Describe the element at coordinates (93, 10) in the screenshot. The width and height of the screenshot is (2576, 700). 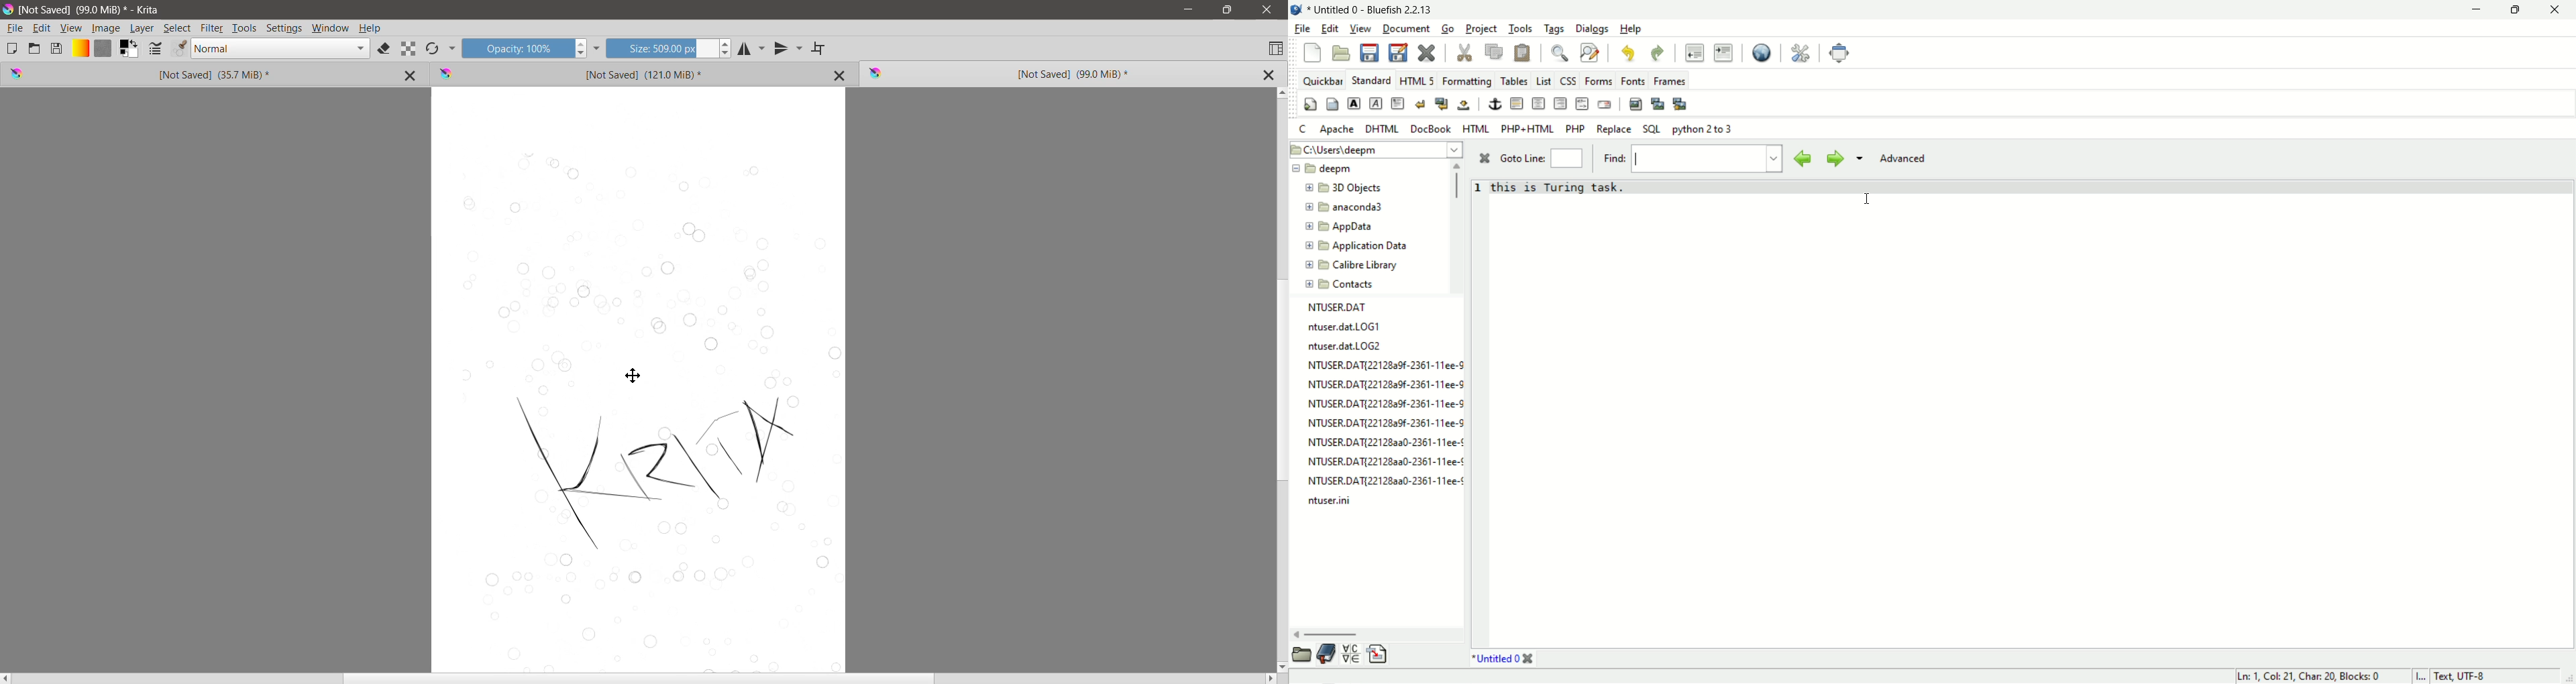
I see `Fie Title, Size - Application Name` at that location.